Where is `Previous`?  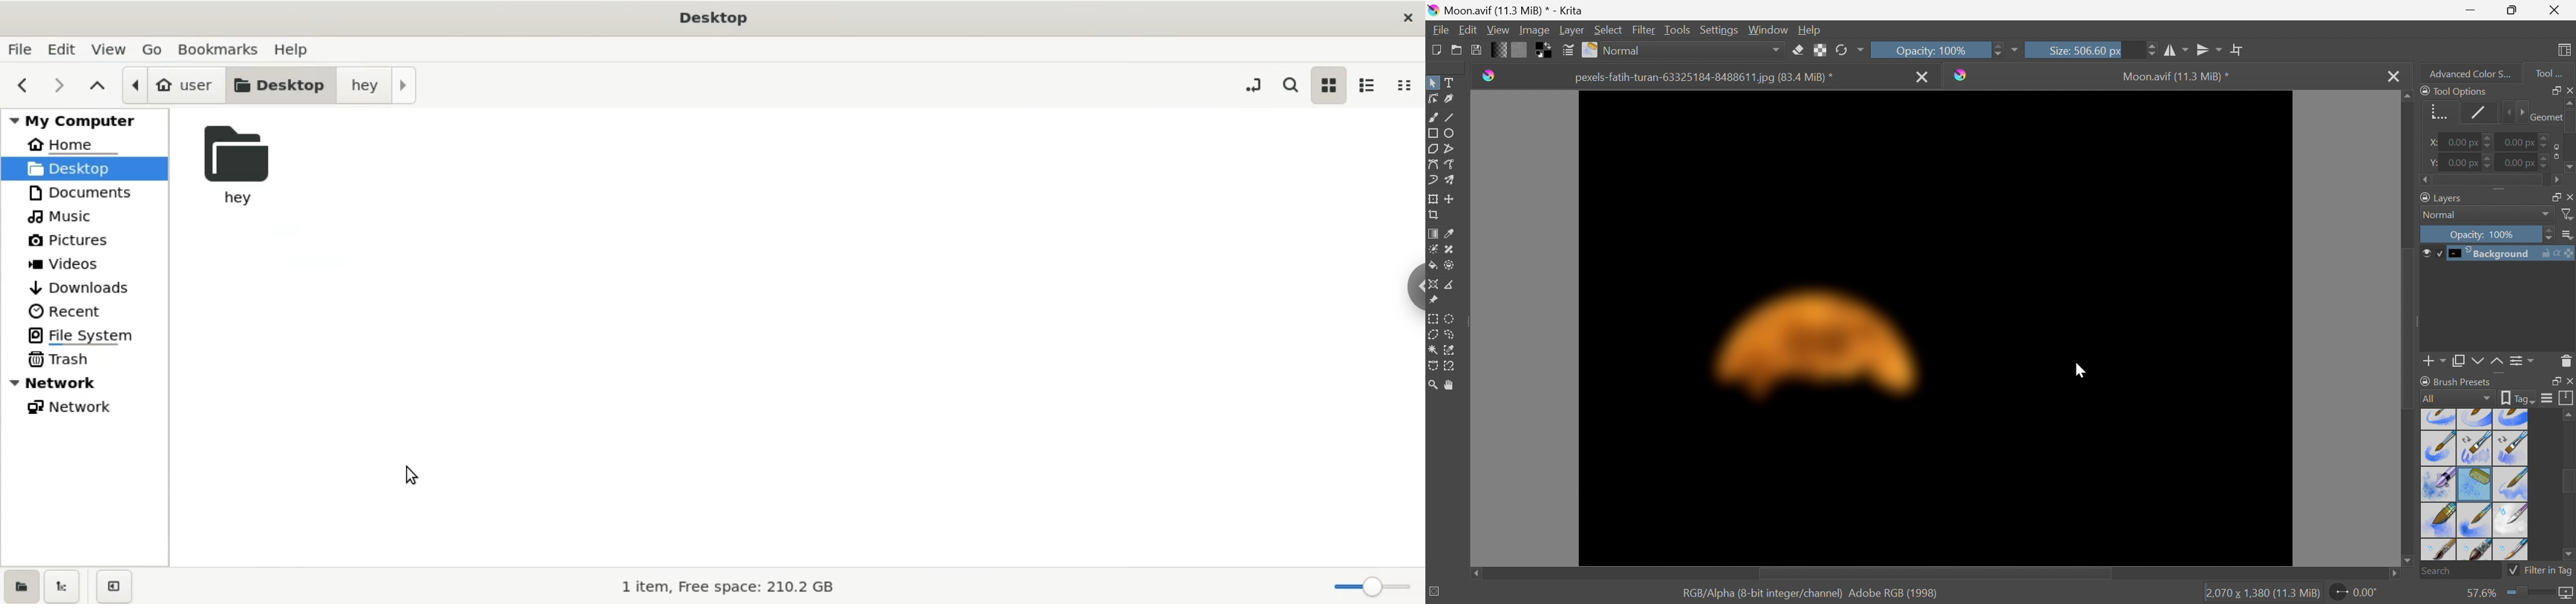
Previous is located at coordinates (2506, 113).